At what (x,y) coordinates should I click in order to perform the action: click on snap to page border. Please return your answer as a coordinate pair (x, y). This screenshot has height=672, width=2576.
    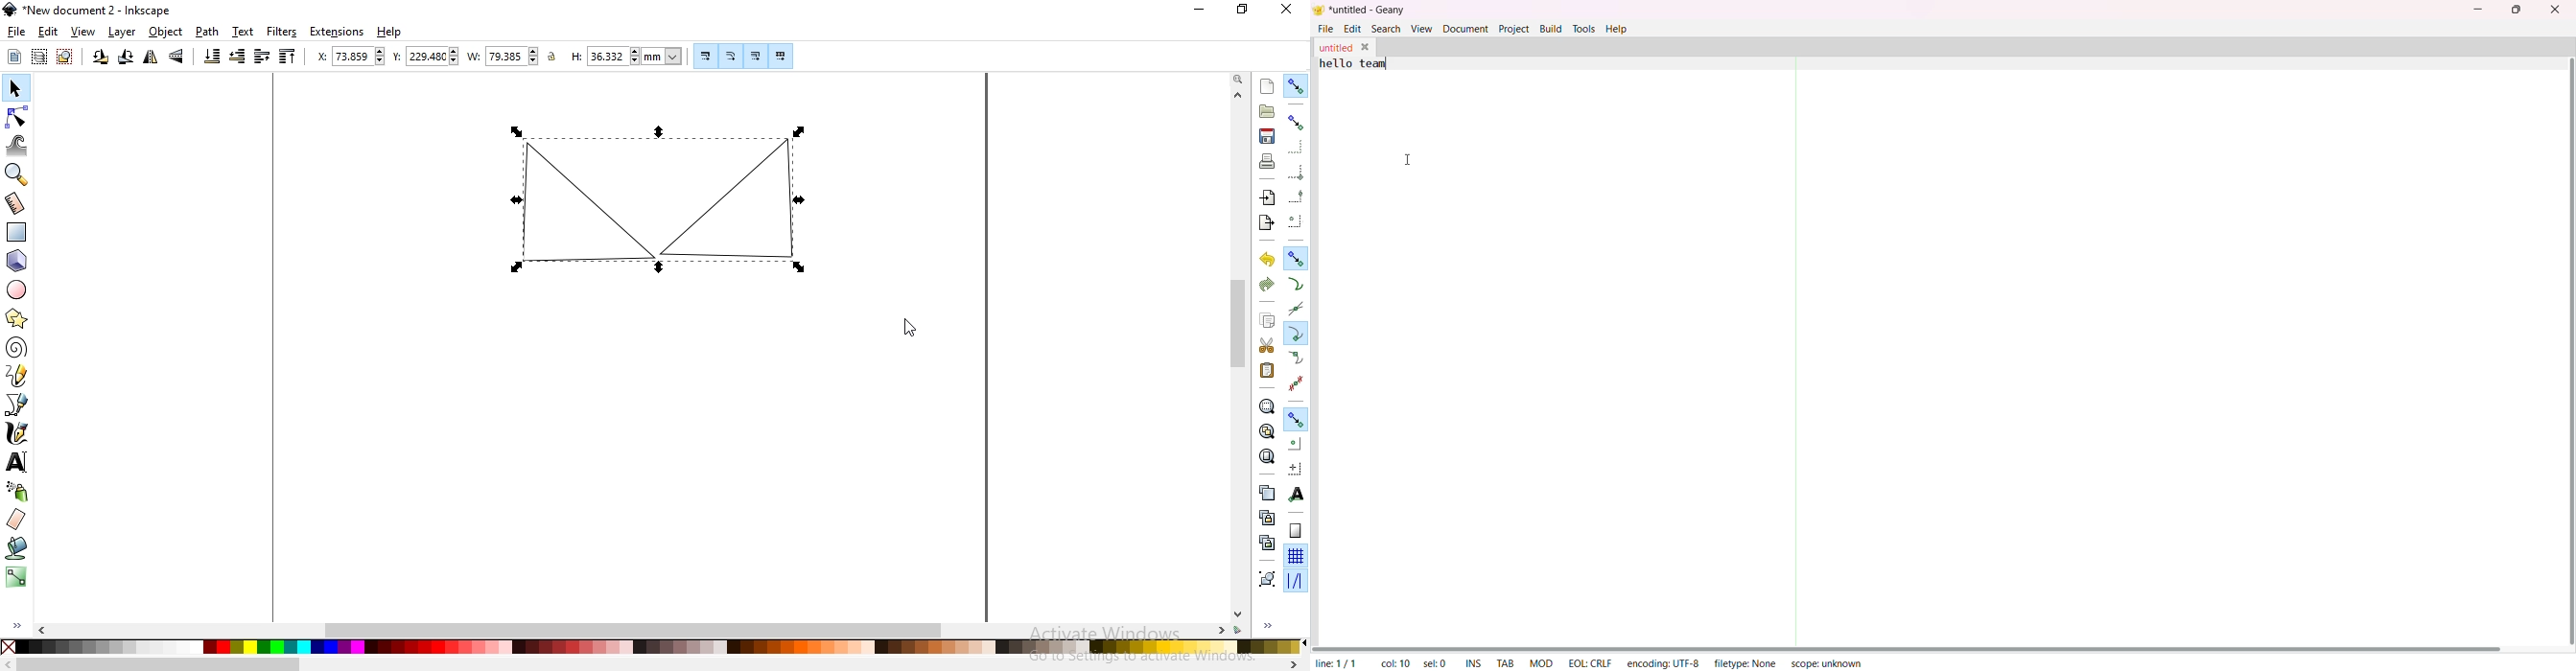
    Looking at the image, I should click on (1295, 531).